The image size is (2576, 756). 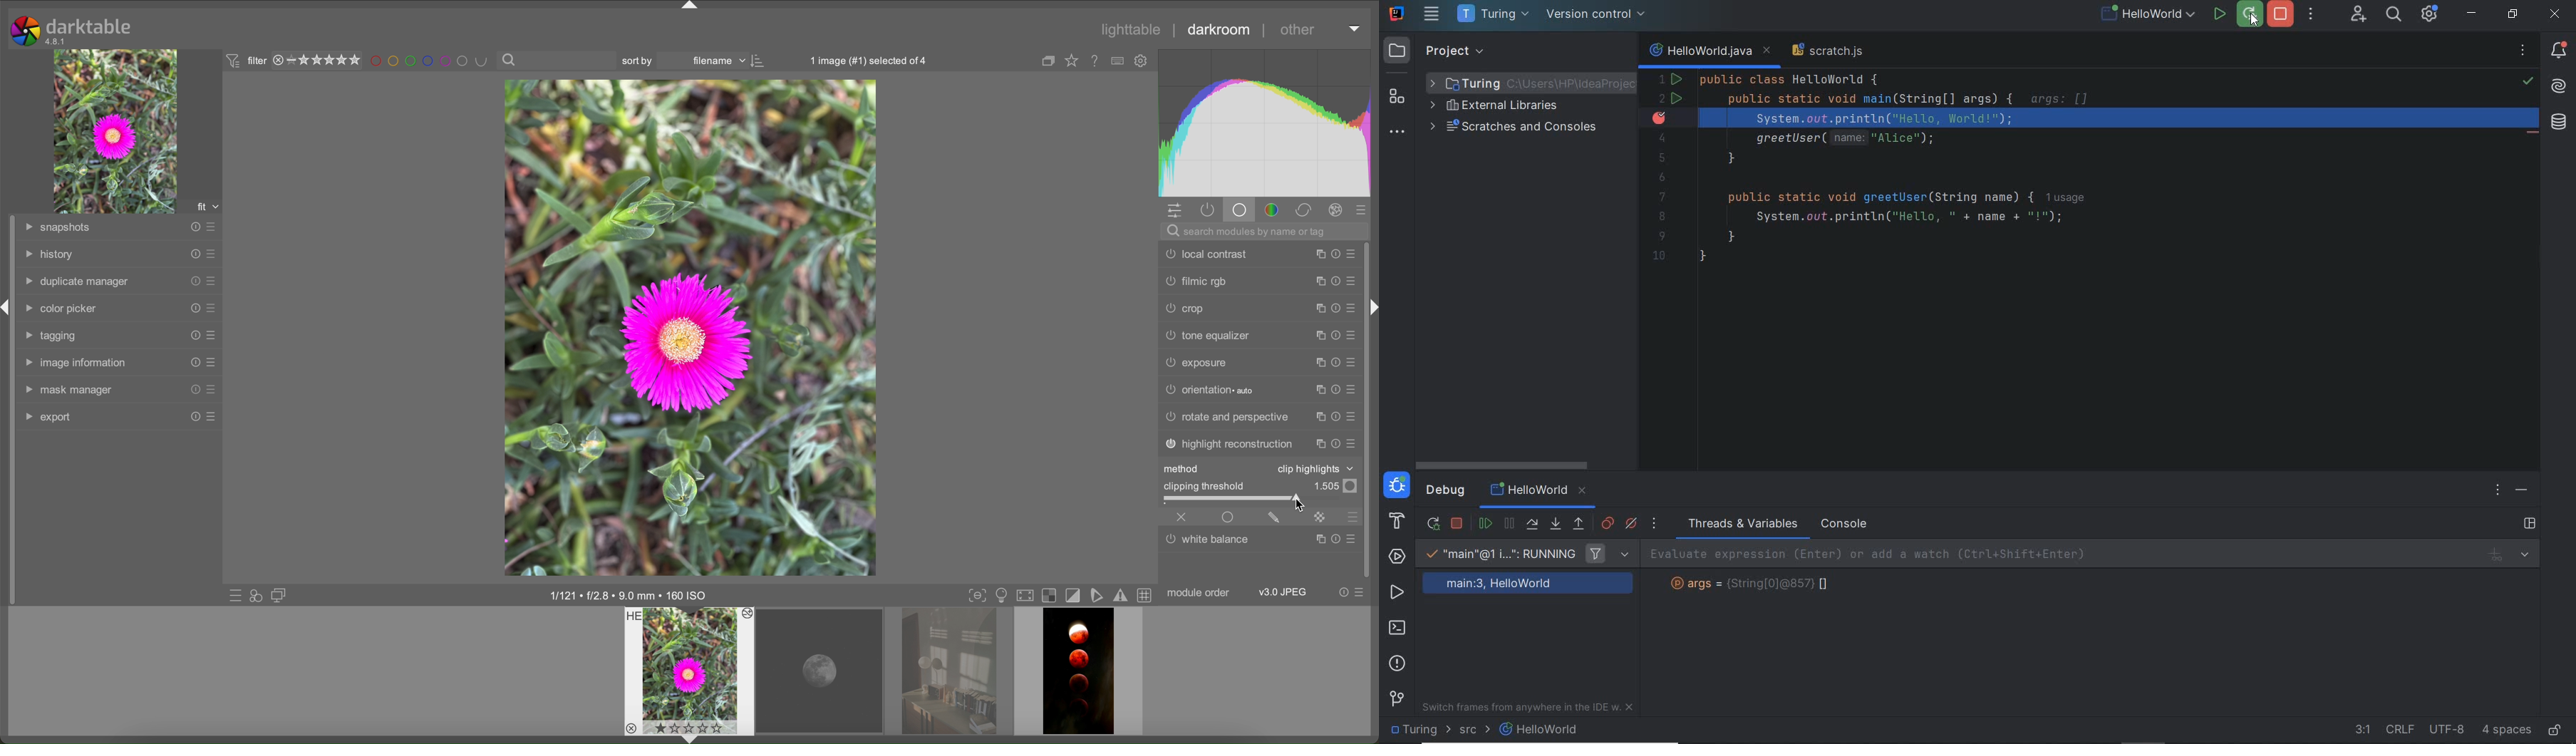 What do you see at coordinates (74, 363) in the screenshot?
I see `image information tab` at bounding box center [74, 363].